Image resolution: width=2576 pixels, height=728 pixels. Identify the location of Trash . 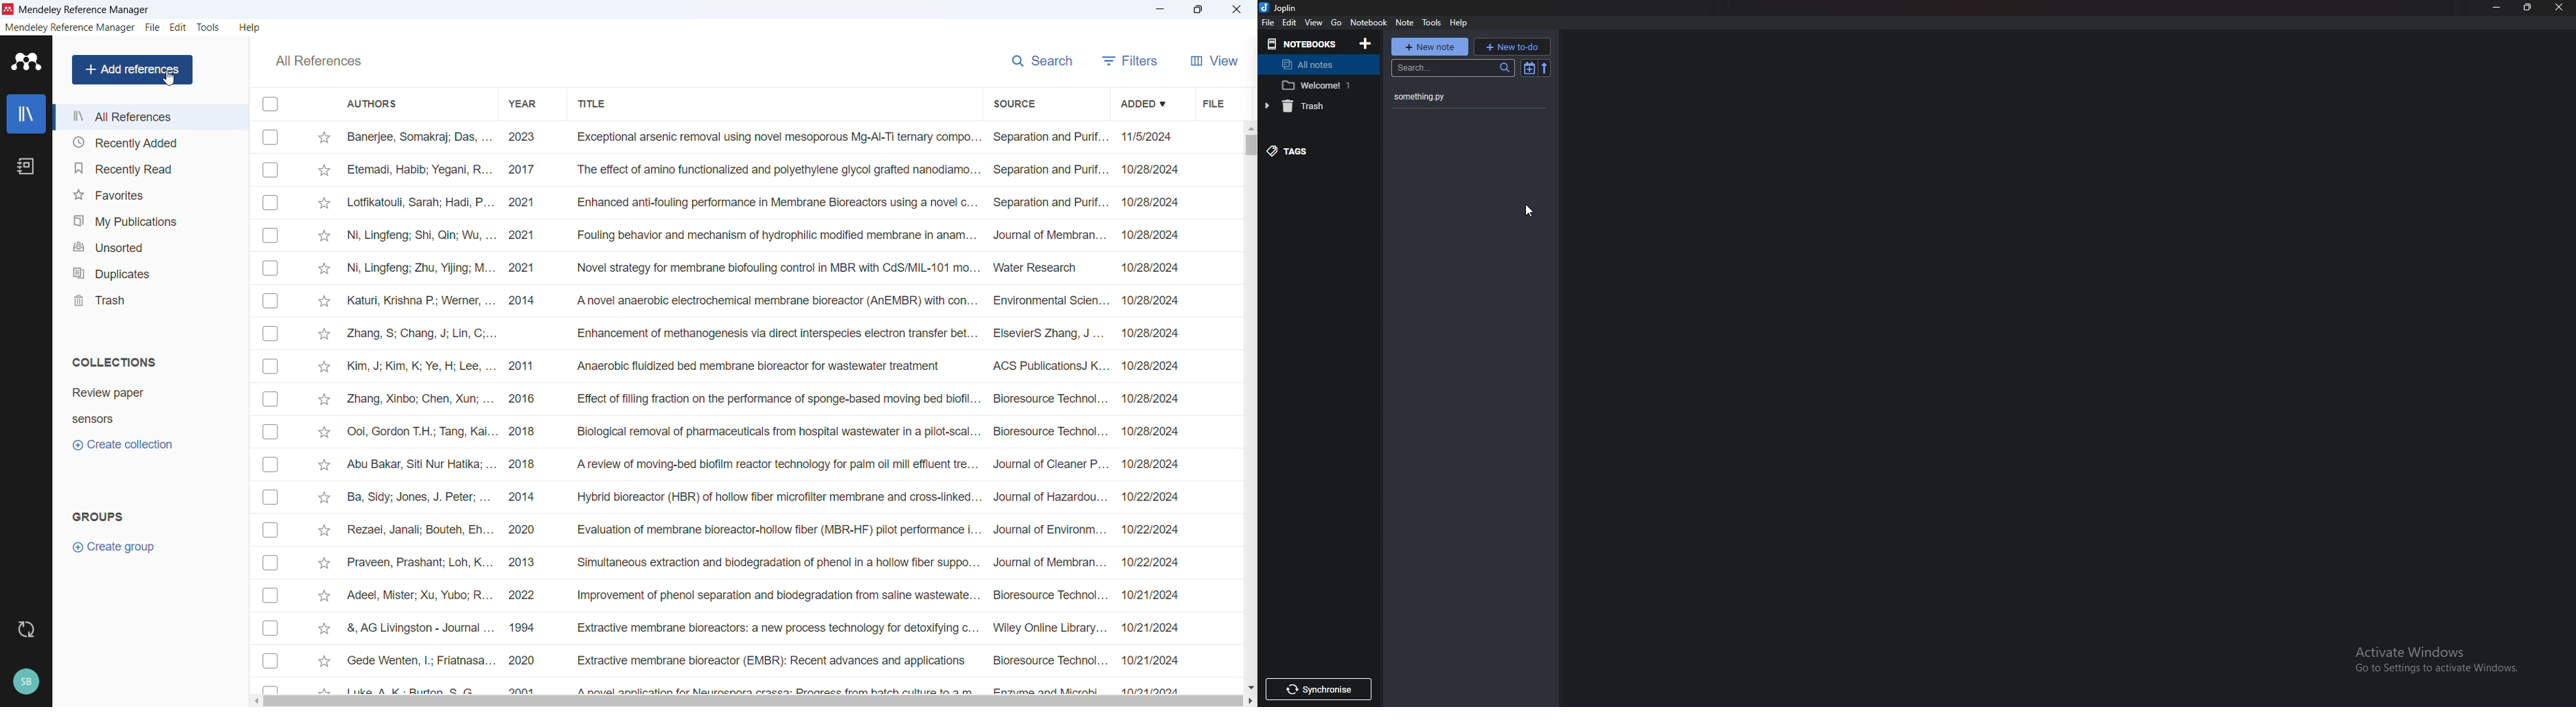
(149, 299).